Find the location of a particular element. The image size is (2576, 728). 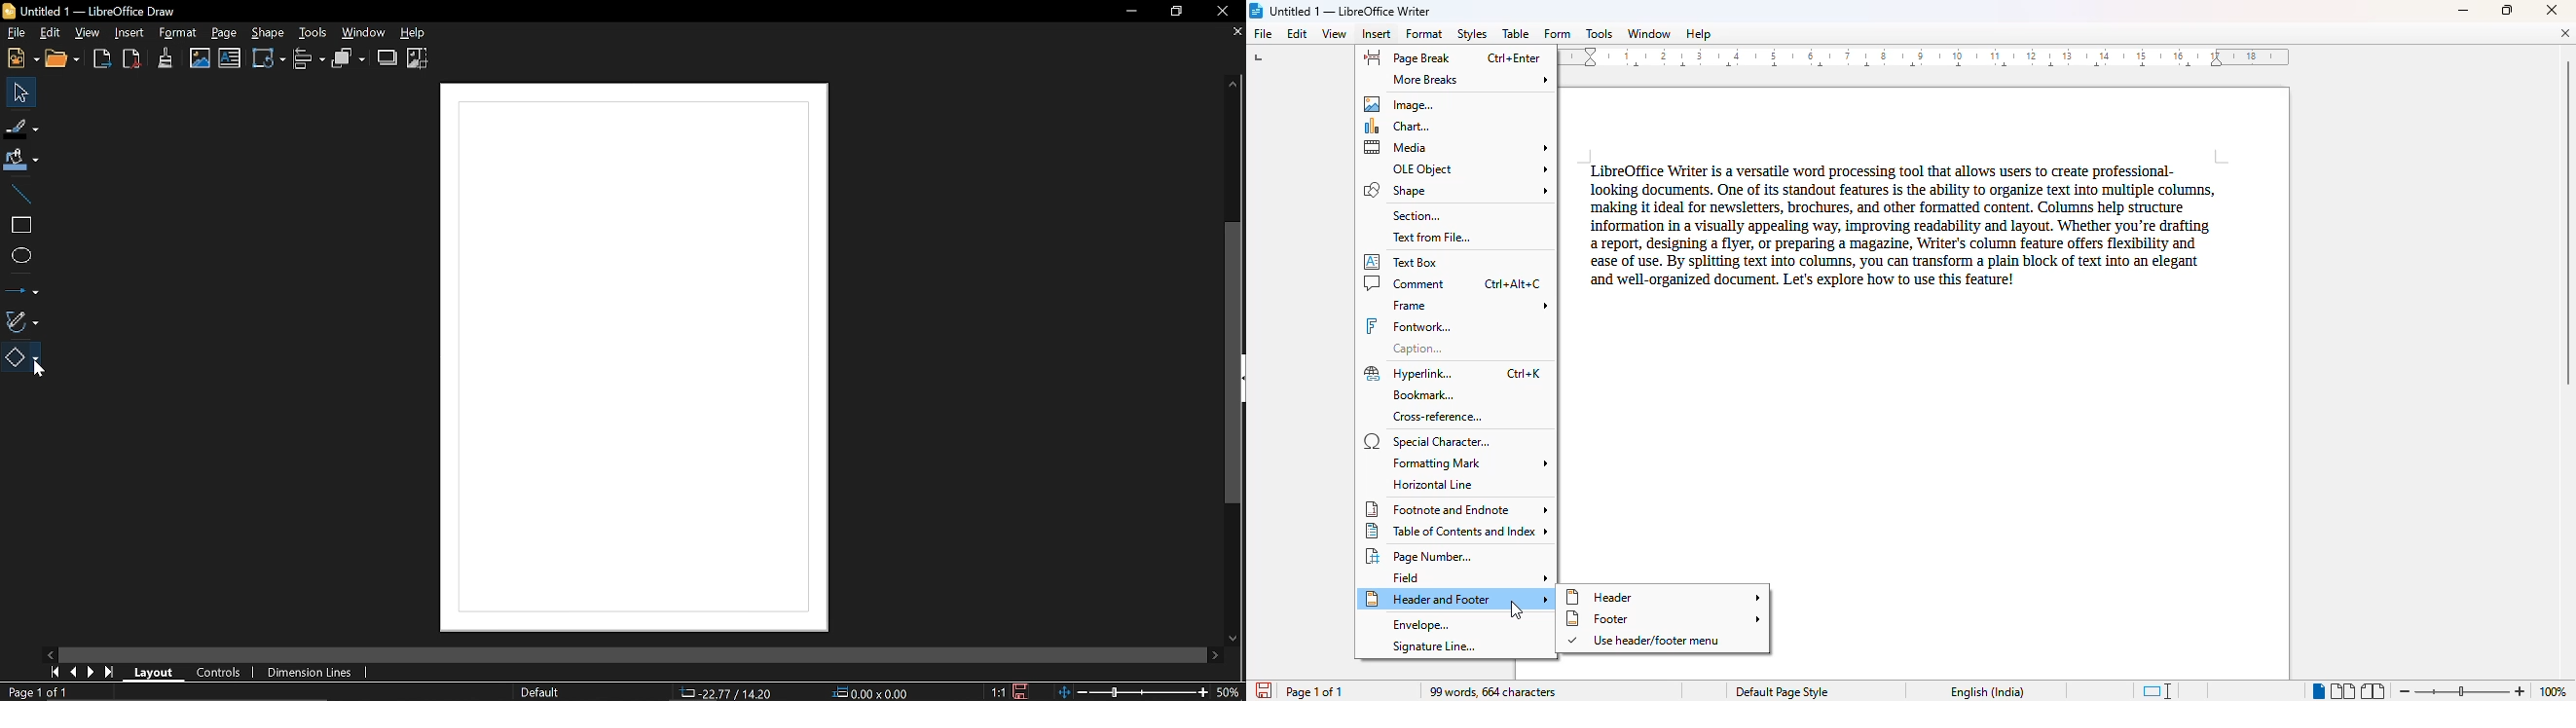

Layout is located at coordinates (151, 671).